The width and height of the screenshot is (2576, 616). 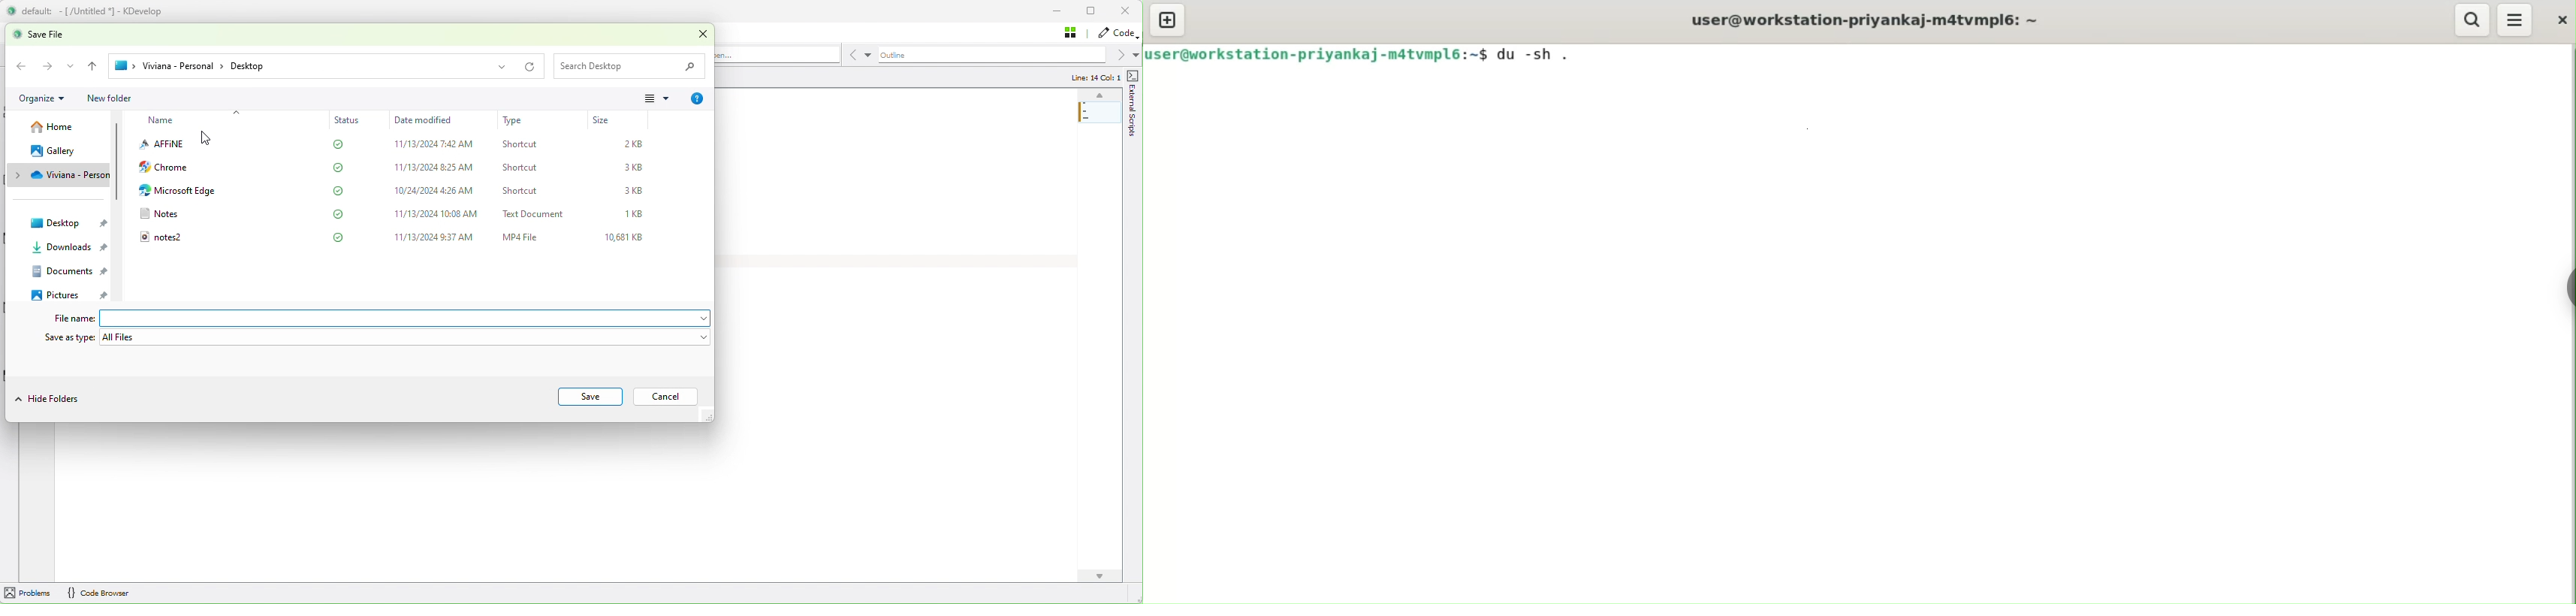 I want to click on du -sh ., so click(x=1535, y=56).